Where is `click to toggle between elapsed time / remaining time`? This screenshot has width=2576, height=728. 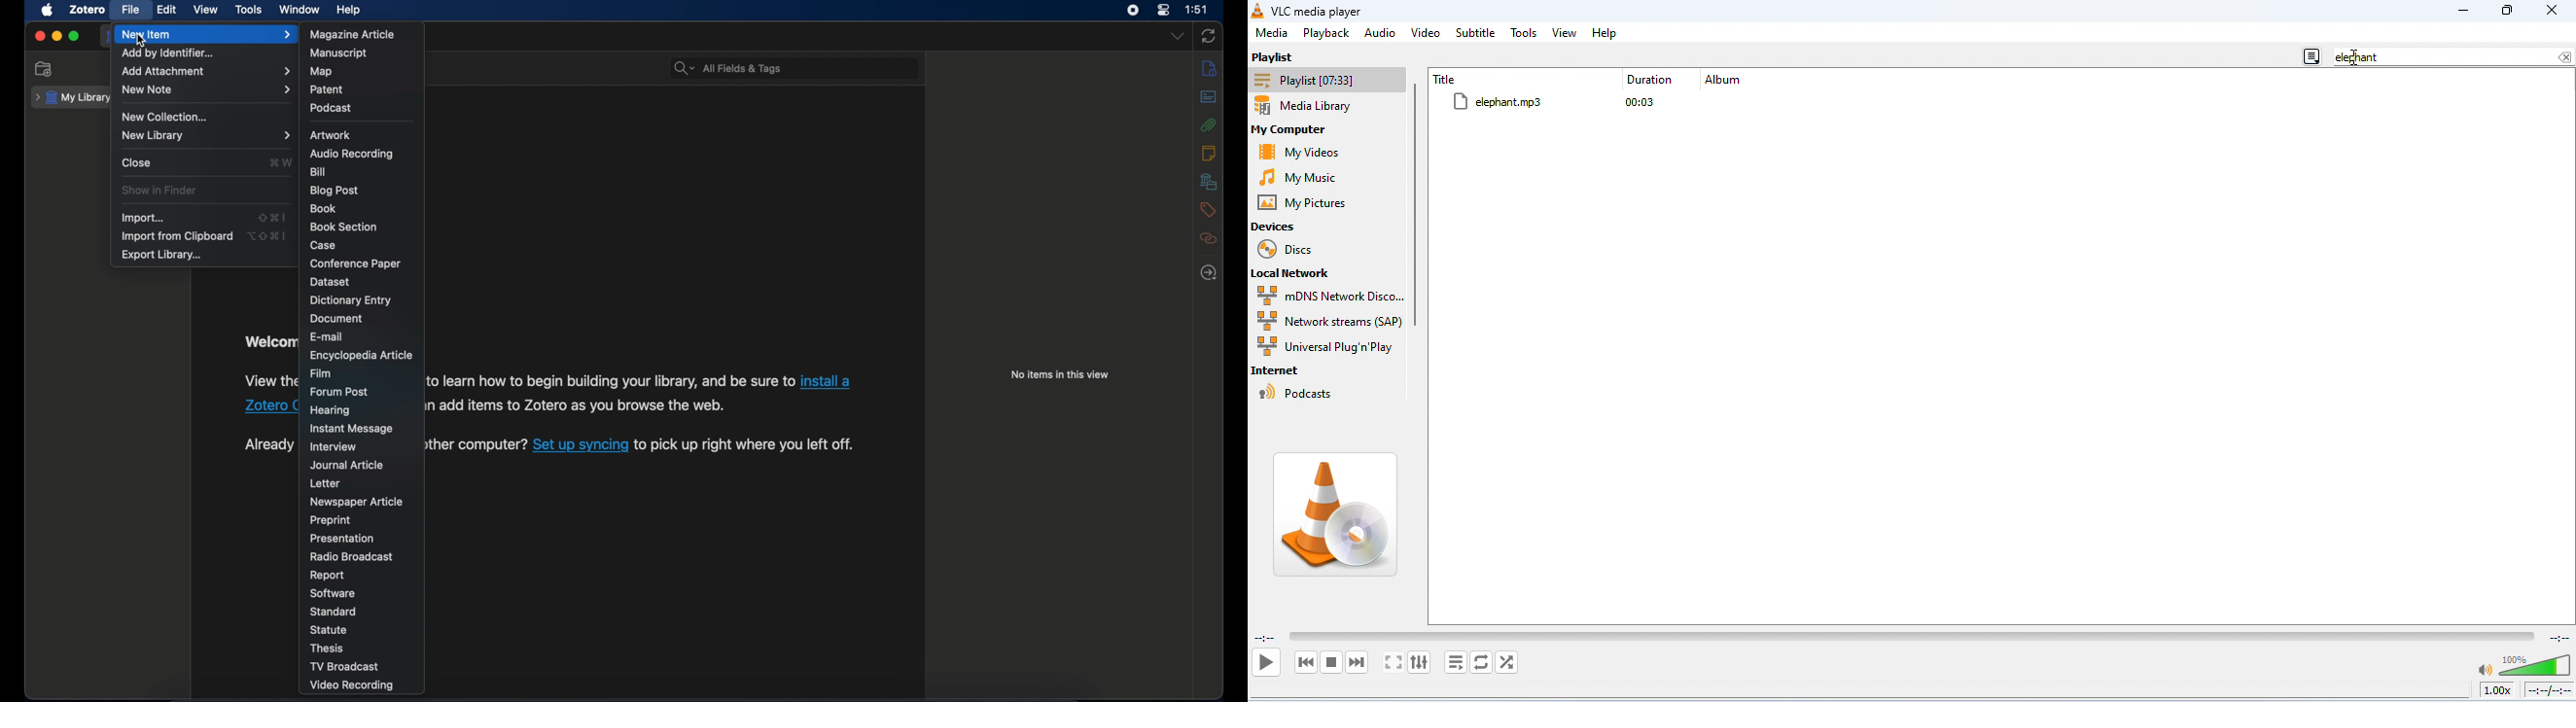 click to toggle between elapsed time / remaining time is located at coordinates (2548, 690).